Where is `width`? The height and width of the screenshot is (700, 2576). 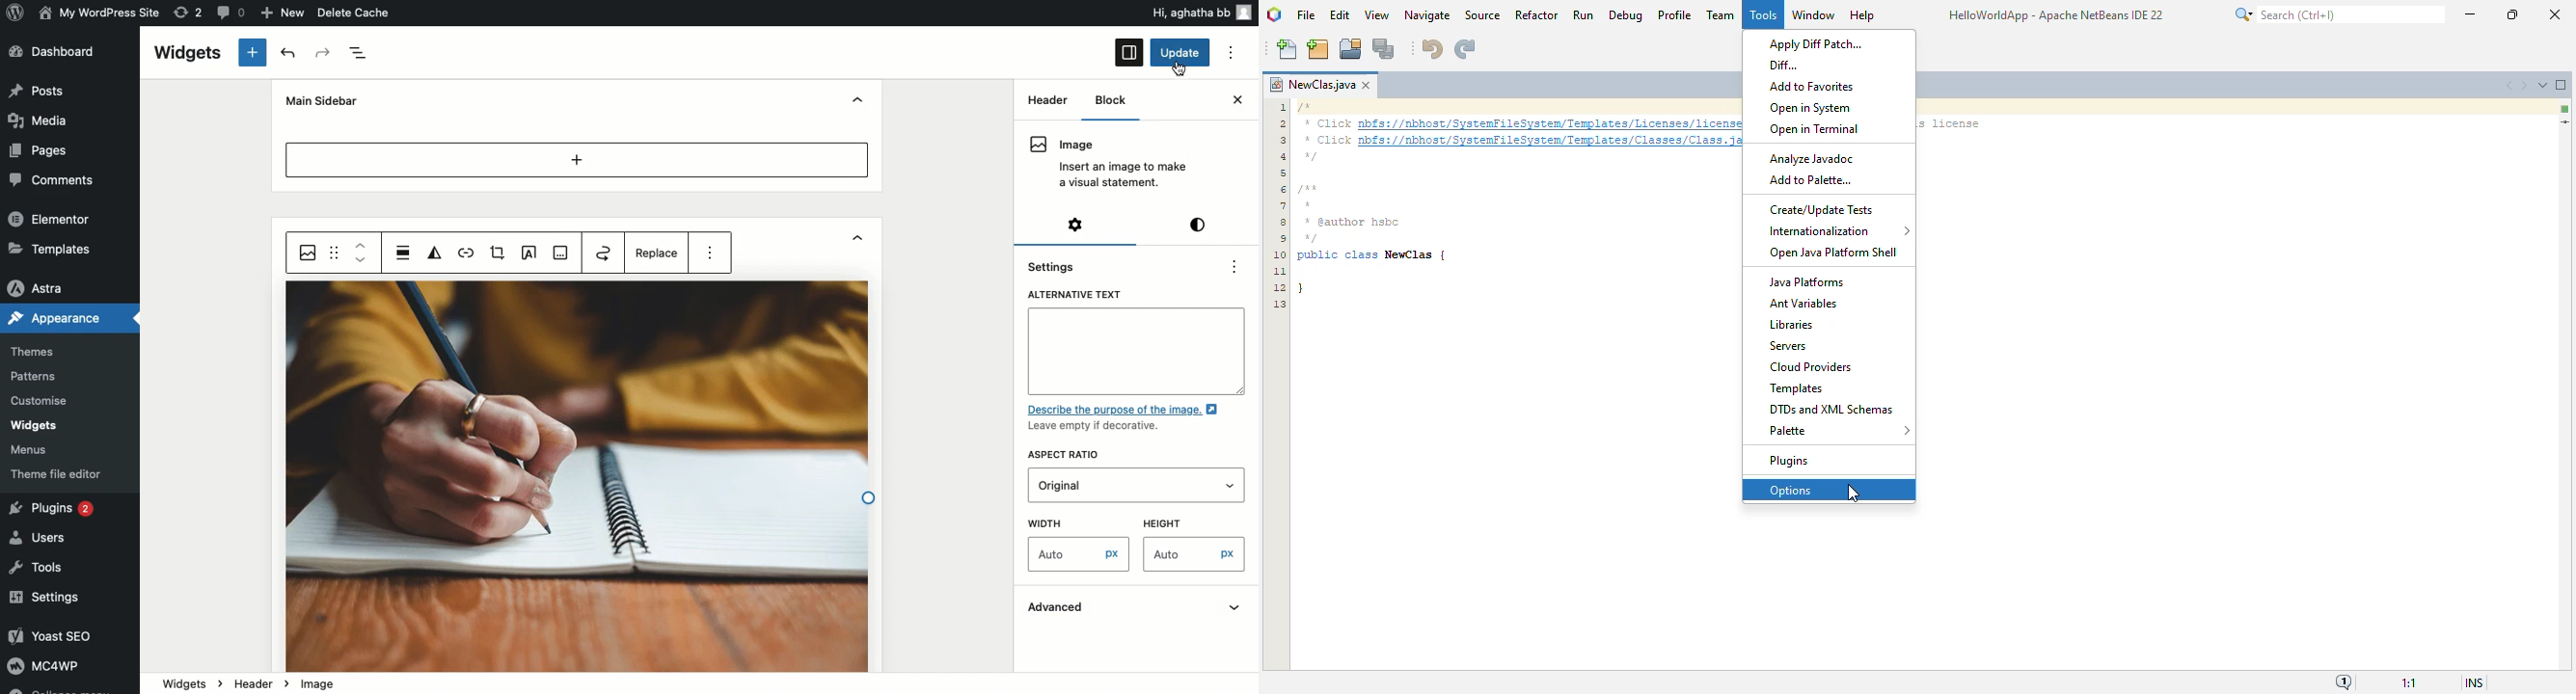 width is located at coordinates (1071, 522).